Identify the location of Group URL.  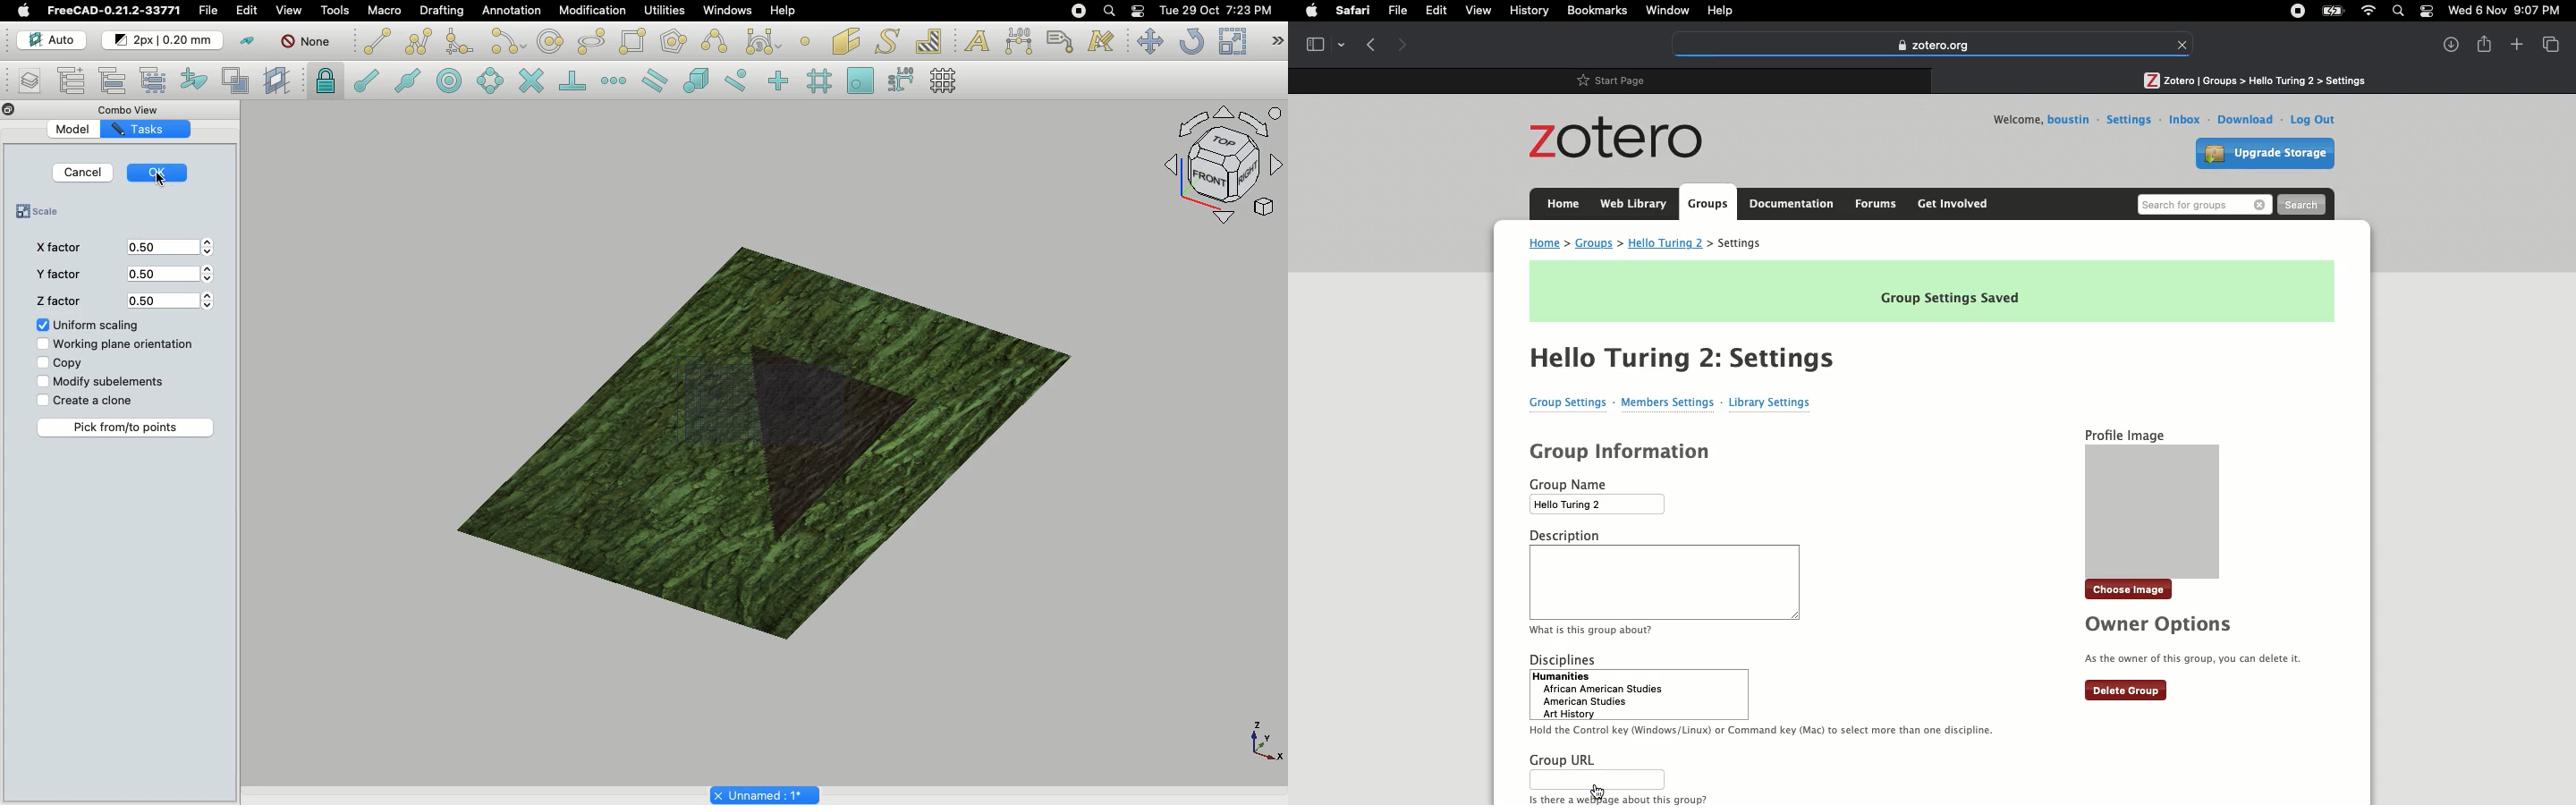
(1619, 777).